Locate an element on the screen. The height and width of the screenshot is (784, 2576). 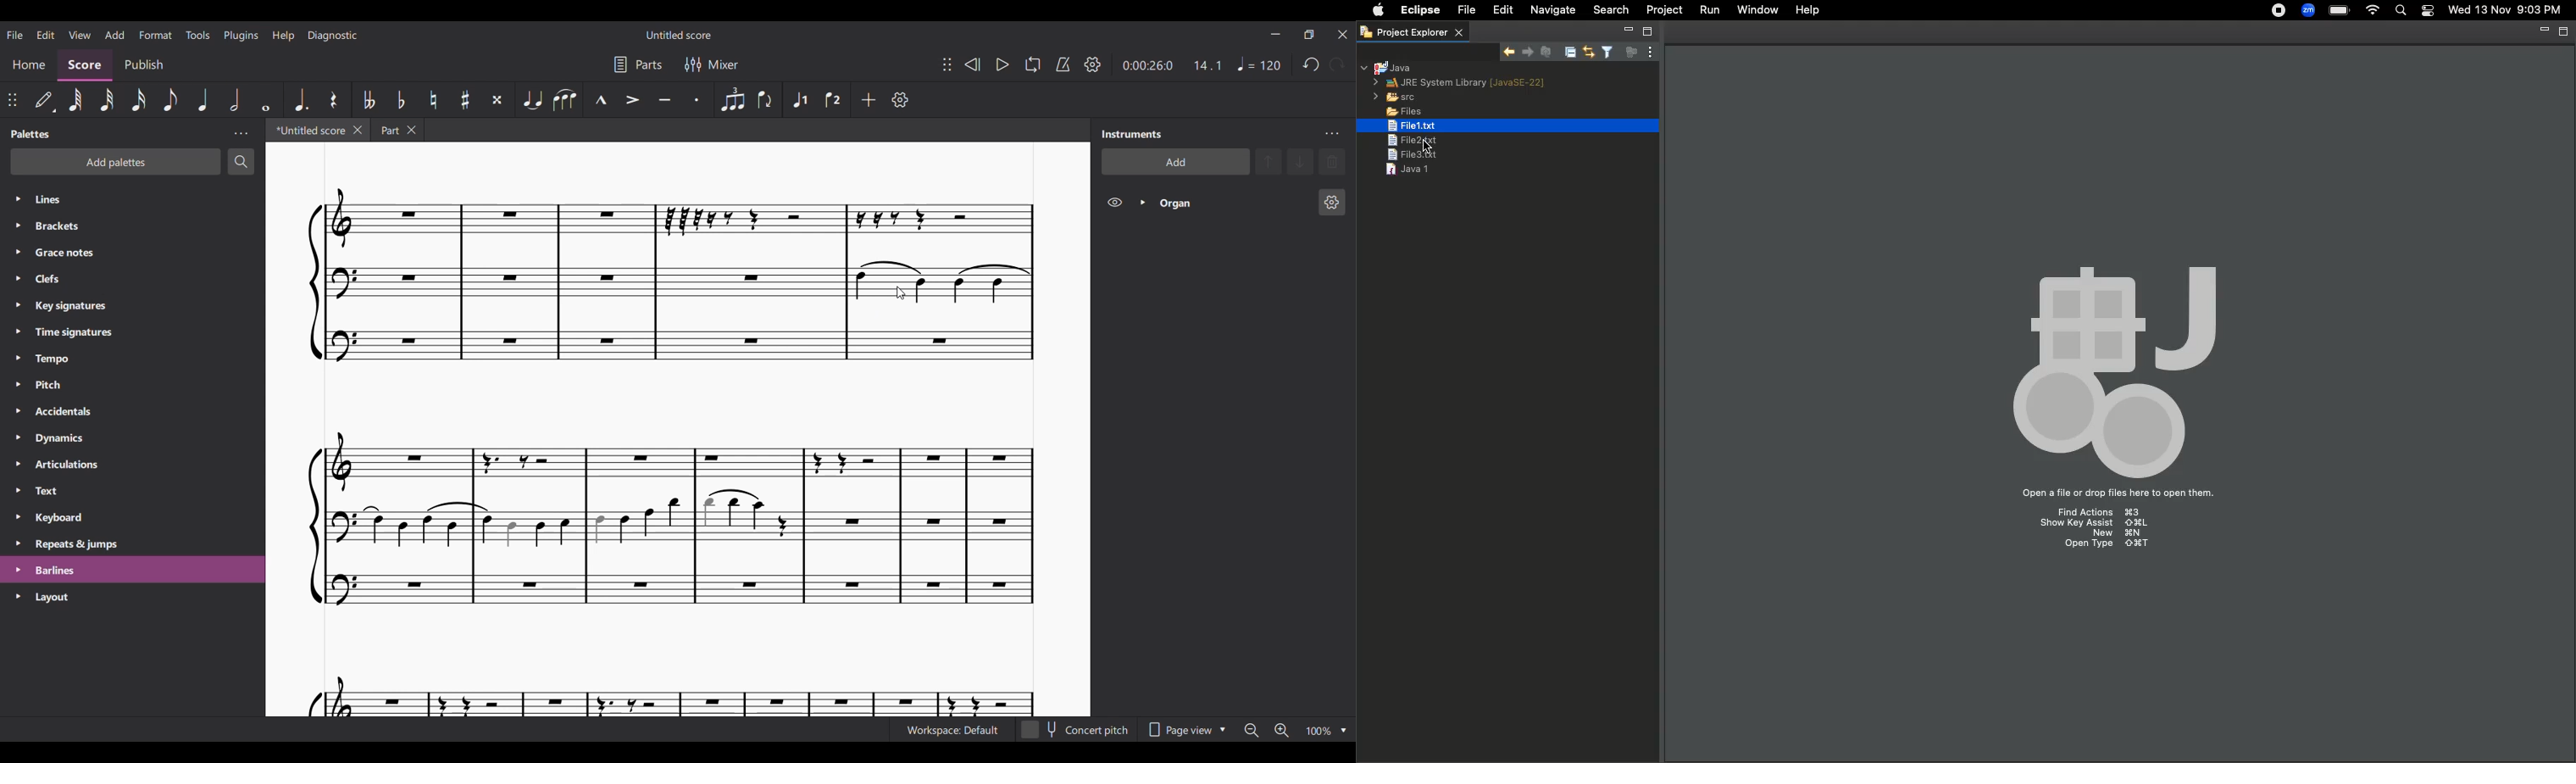
Panel title is located at coordinates (30, 134).